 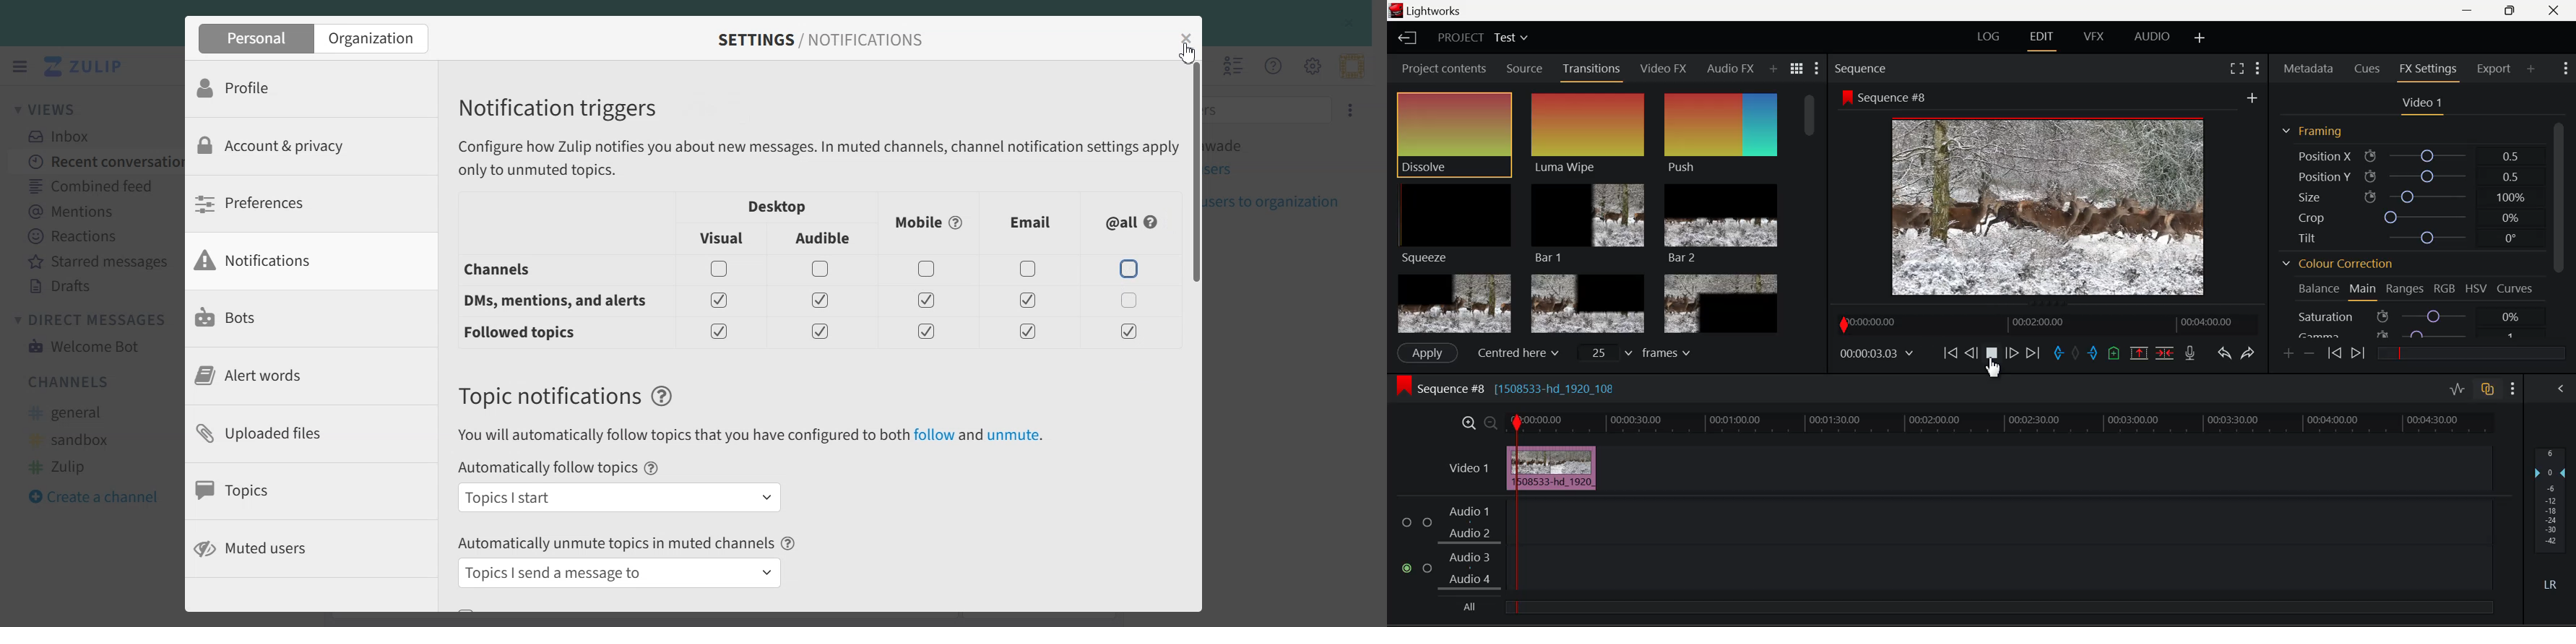 What do you see at coordinates (291, 376) in the screenshot?
I see `Alert words ` at bounding box center [291, 376].